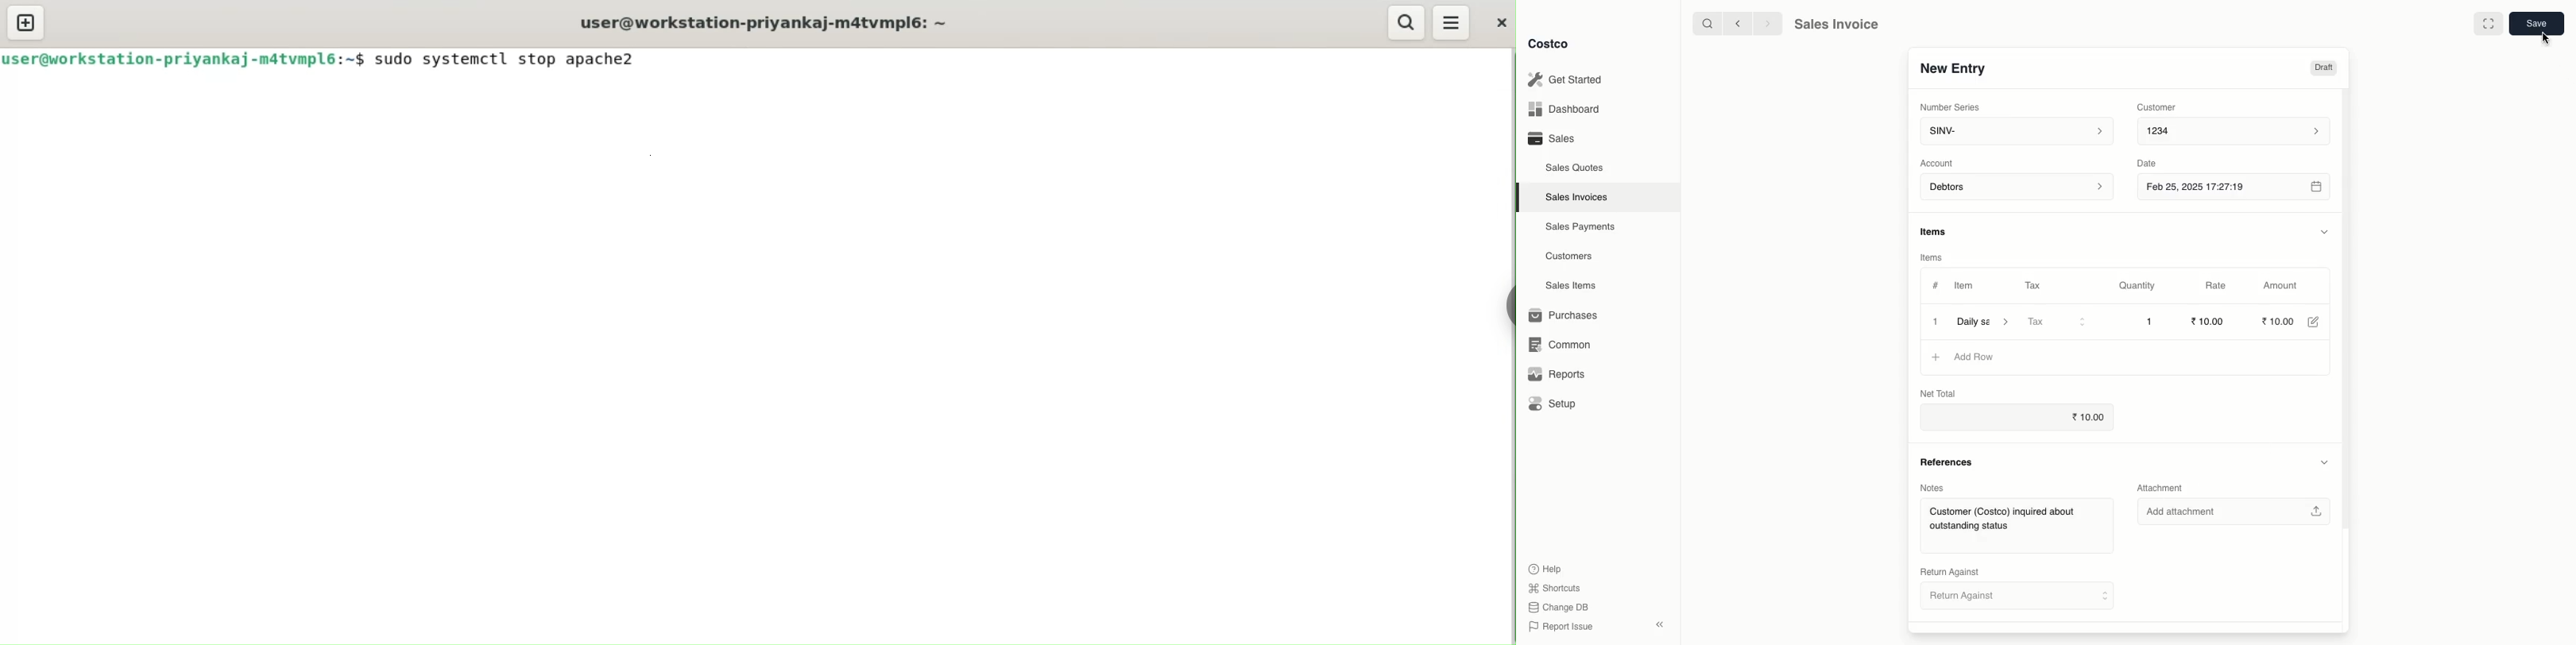  What do you see at coordinates (2151, 322) in the screenshot?
I see `1` at bounding box center [2151, 322].